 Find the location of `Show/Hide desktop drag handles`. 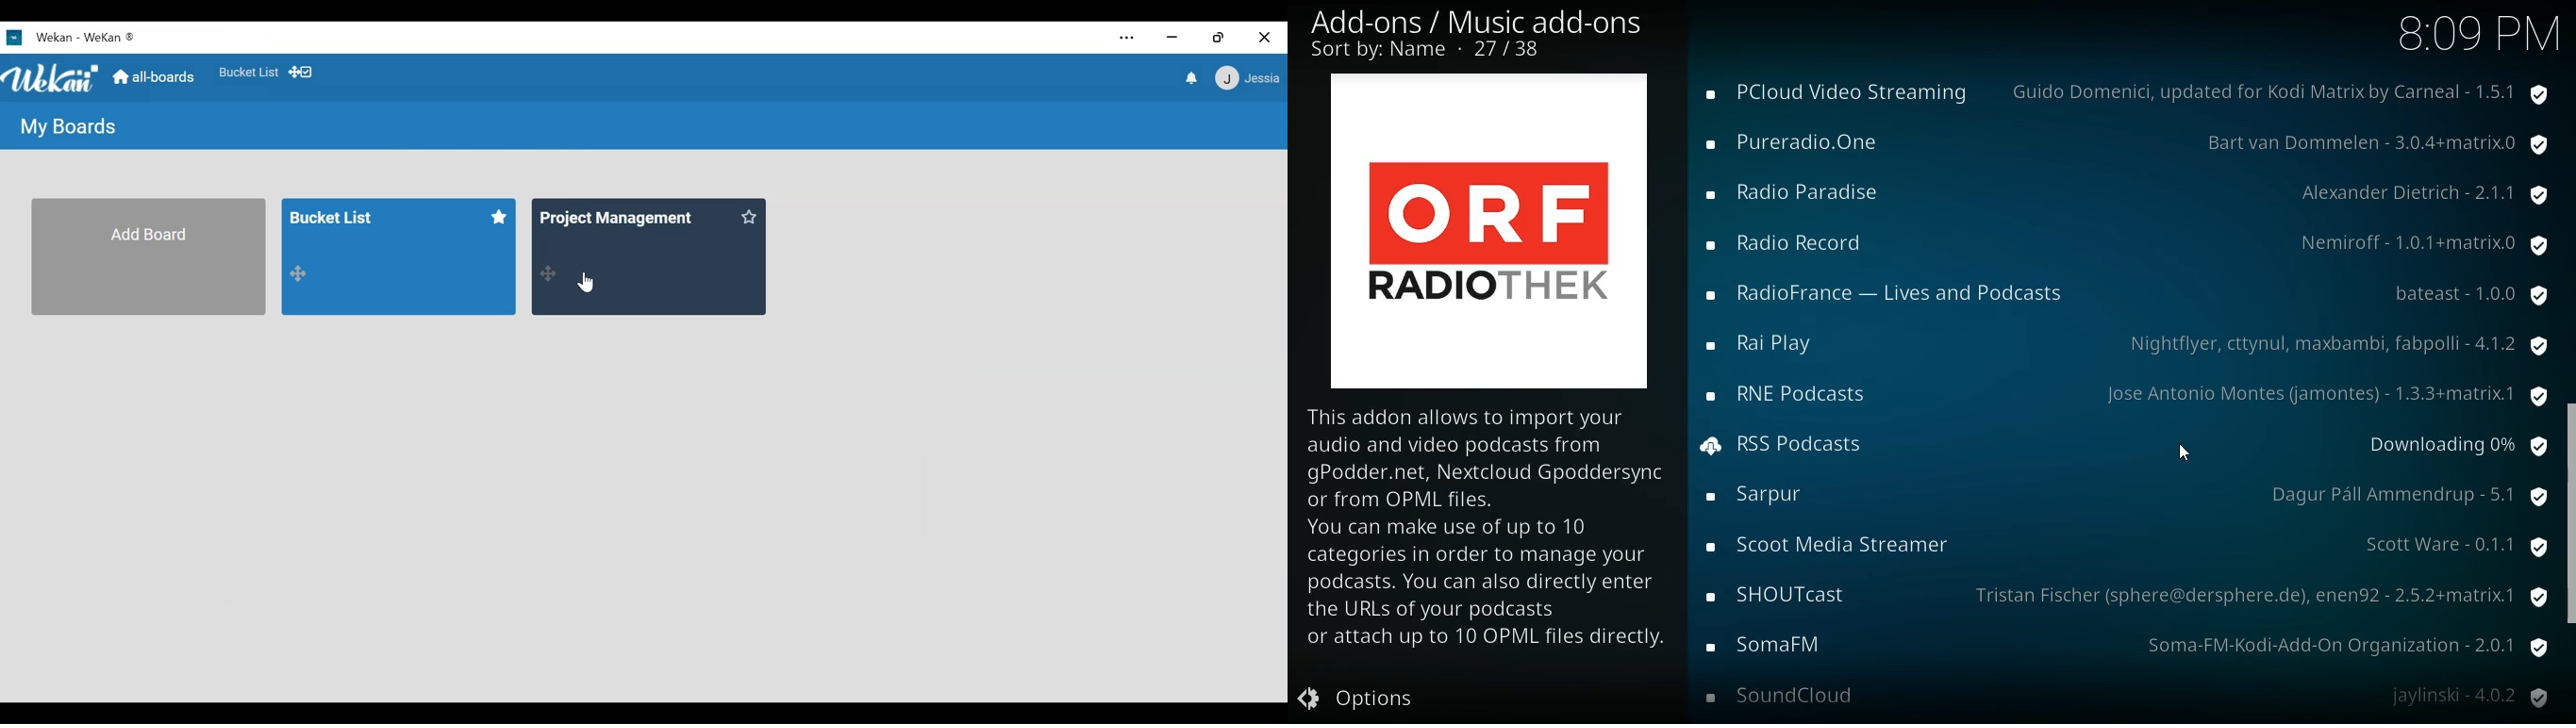

Show/Hide desktop drag handles is located at coordinates (301, 73).